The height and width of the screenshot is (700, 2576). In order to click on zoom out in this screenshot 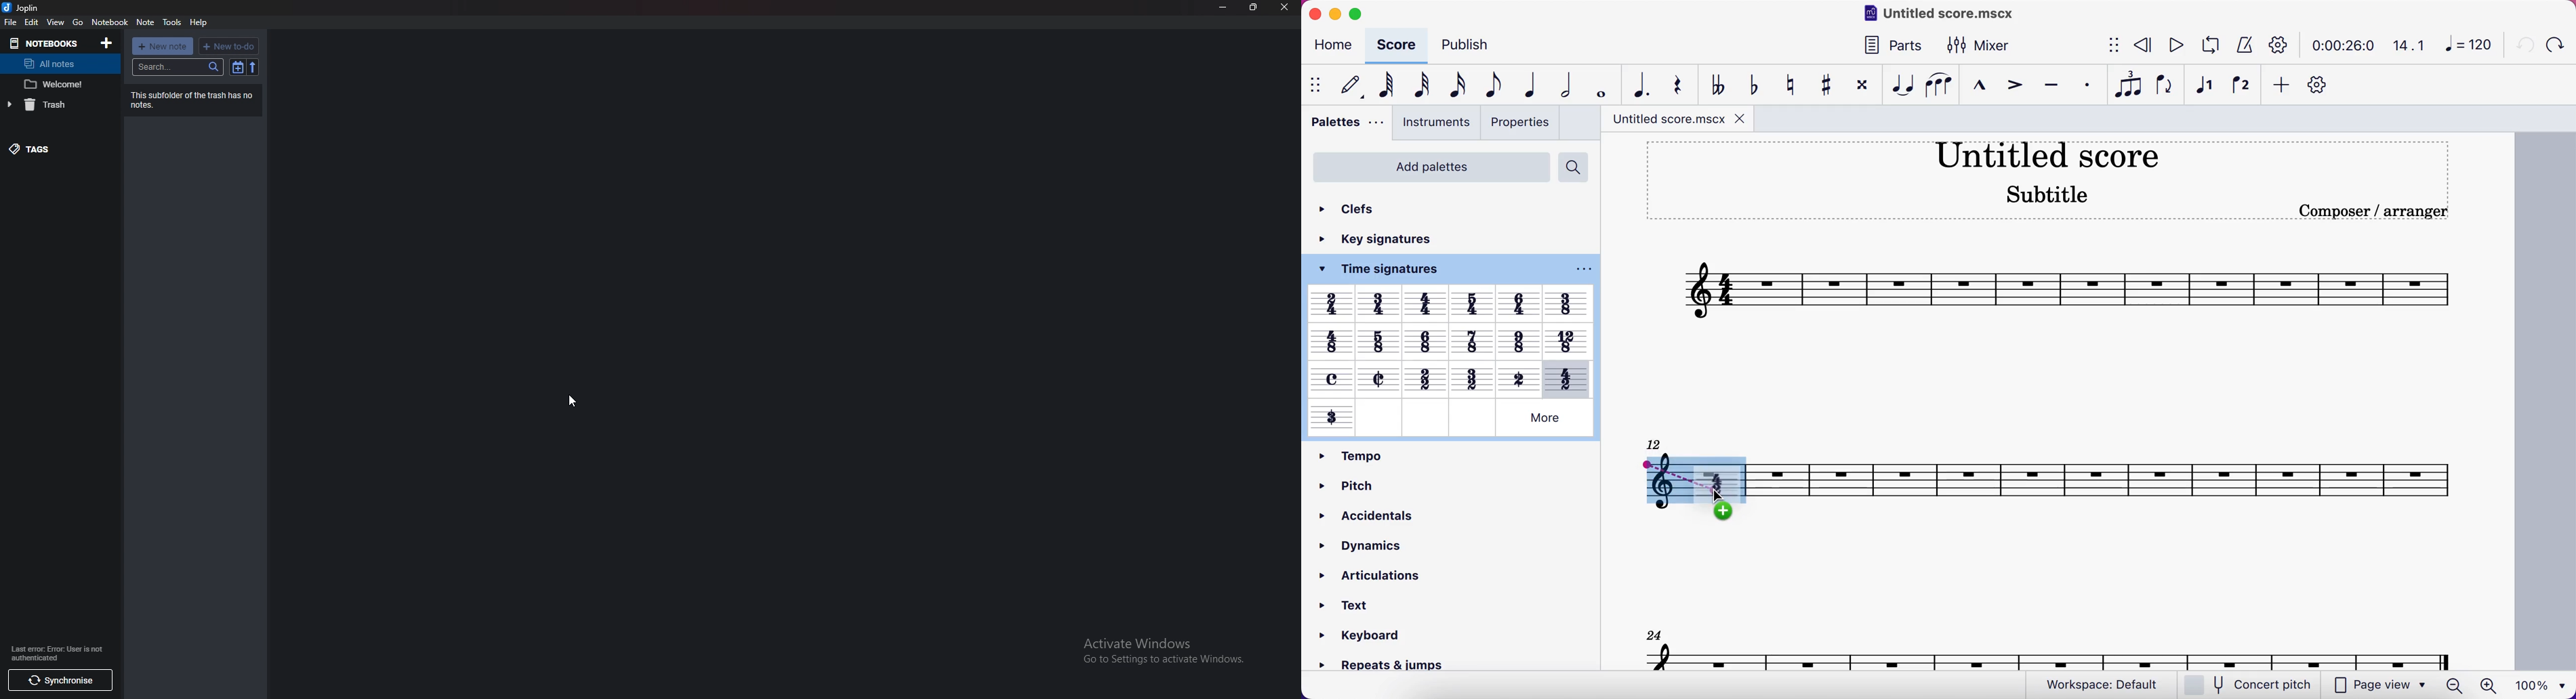, I will do `click(2457, 685)`.